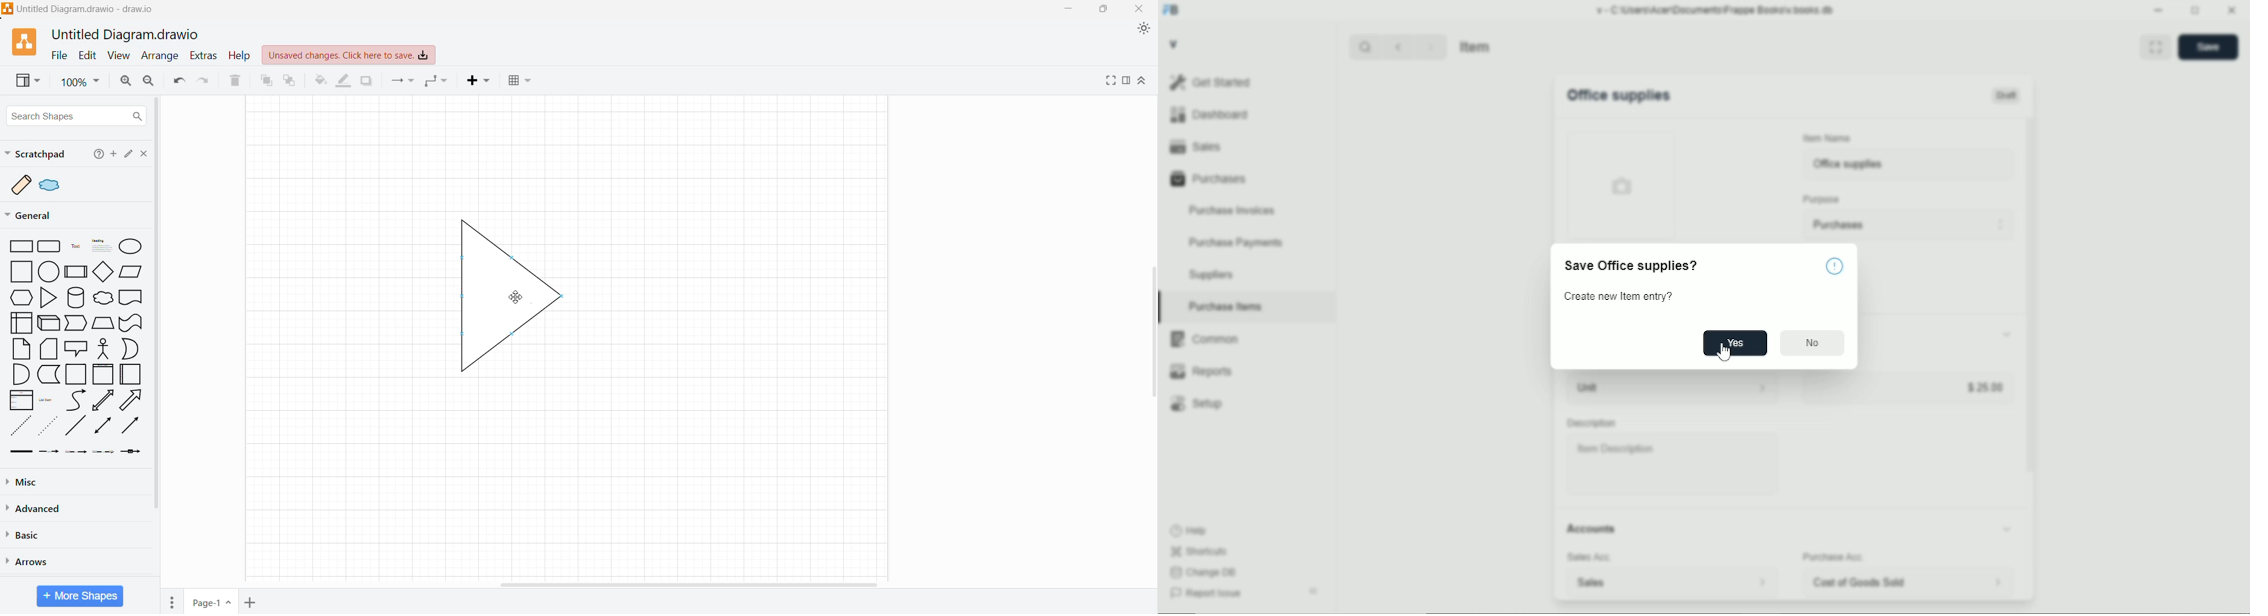  I want to click on purchase acc., so click(1834, 557).